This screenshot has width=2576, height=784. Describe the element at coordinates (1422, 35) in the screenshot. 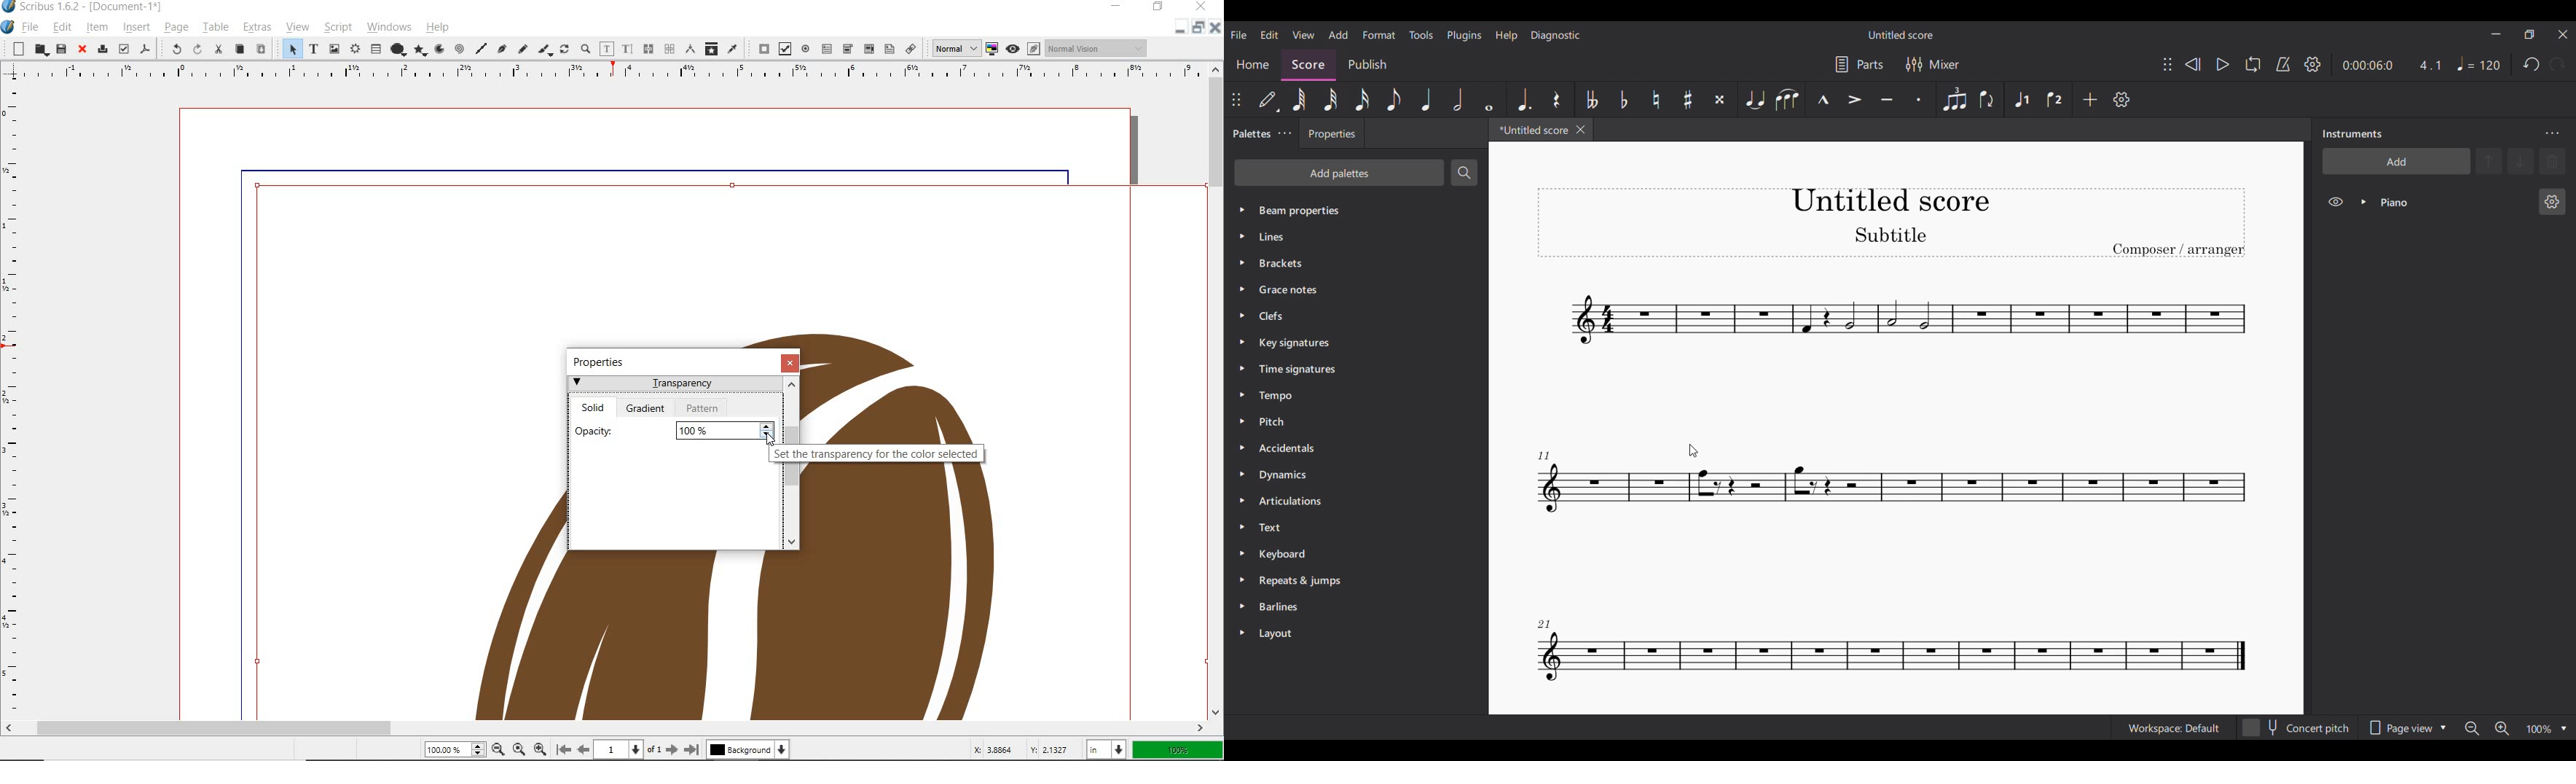

I see `Tools menu` at that location.